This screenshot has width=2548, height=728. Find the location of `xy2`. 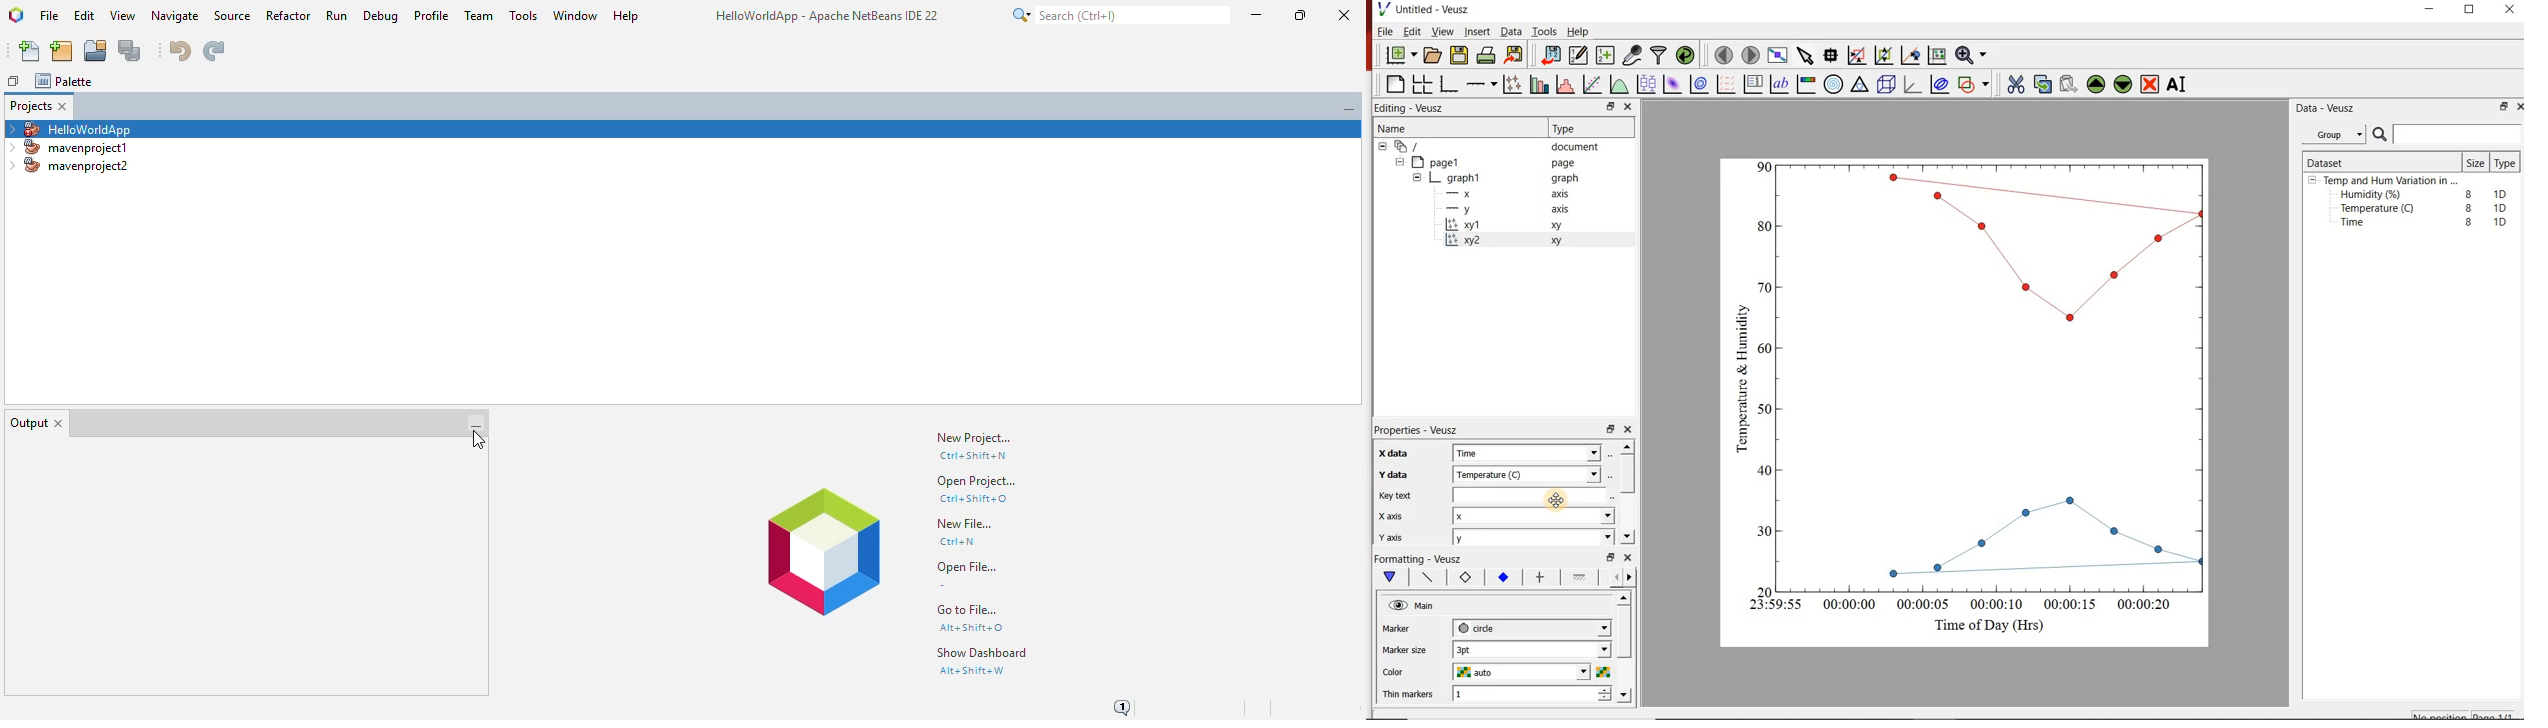

xy2 is located at coordinates (1467, 240).